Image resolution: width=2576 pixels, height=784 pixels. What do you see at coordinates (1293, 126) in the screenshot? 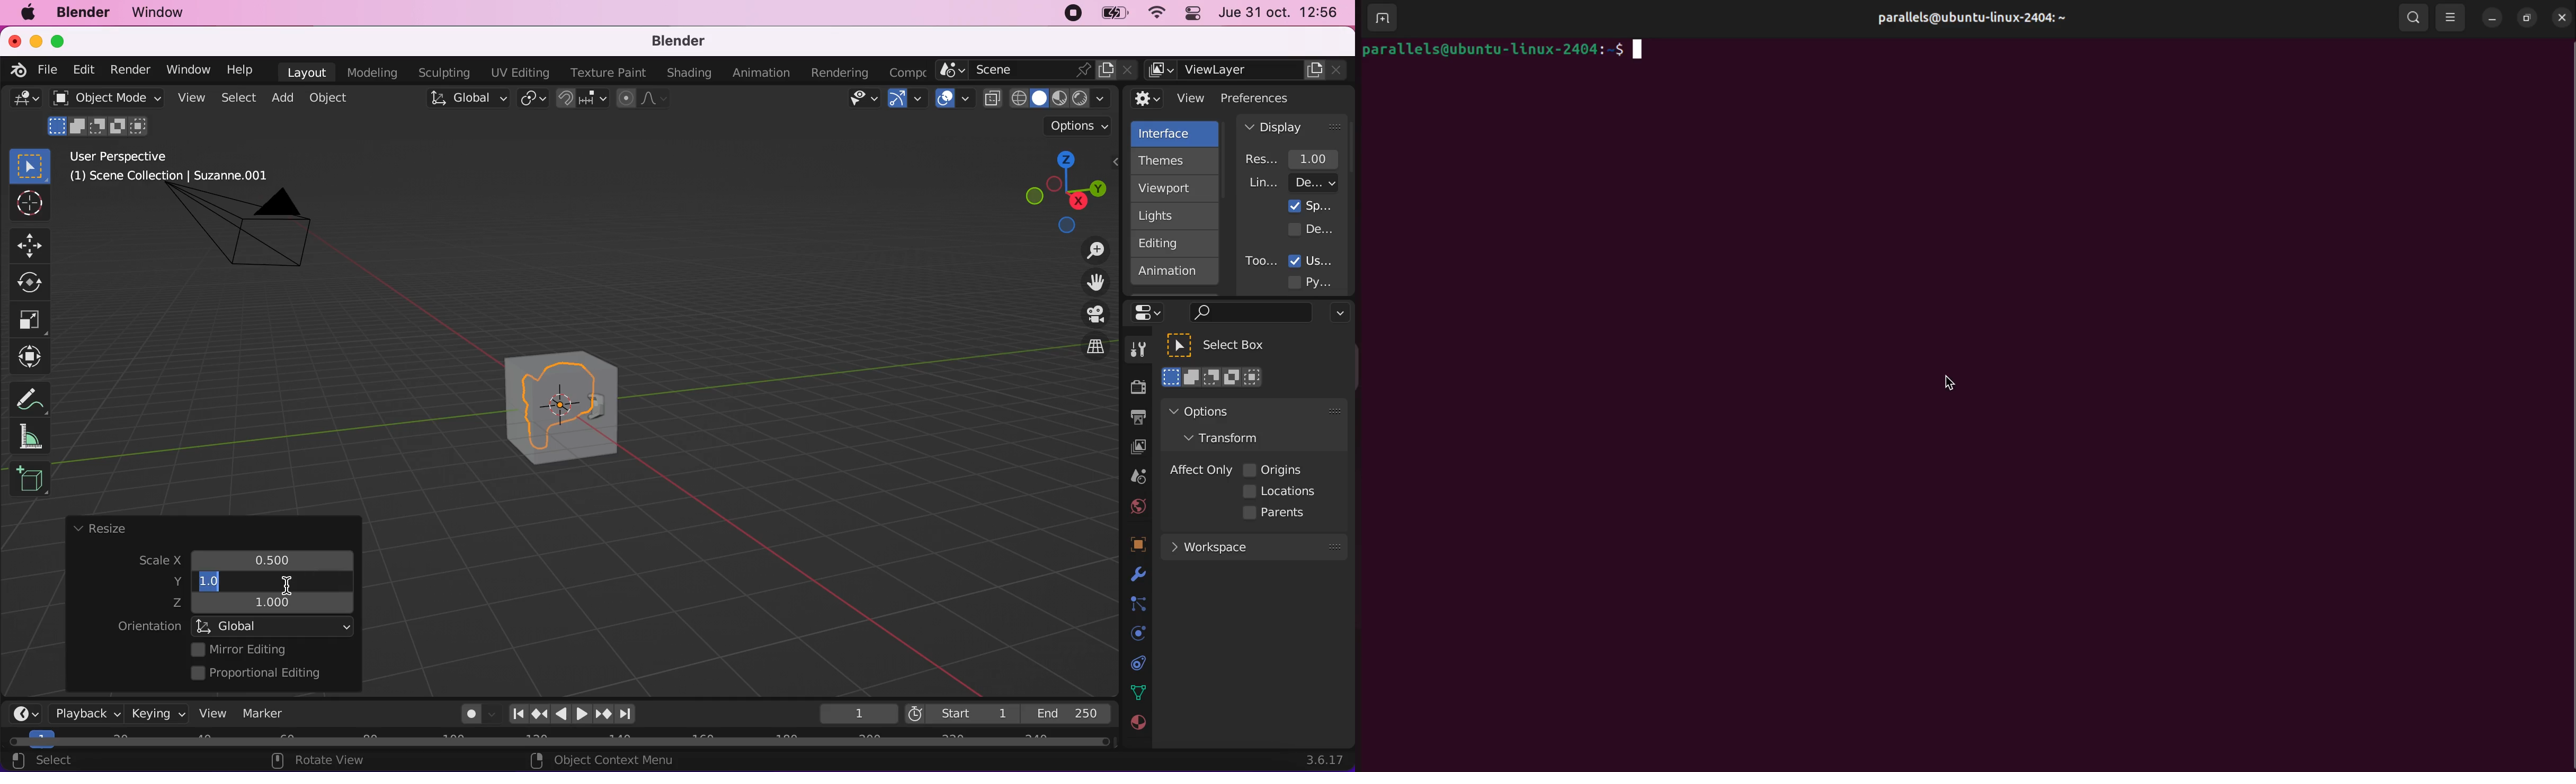
I see `display panel` at bounding box center [1293, 126].